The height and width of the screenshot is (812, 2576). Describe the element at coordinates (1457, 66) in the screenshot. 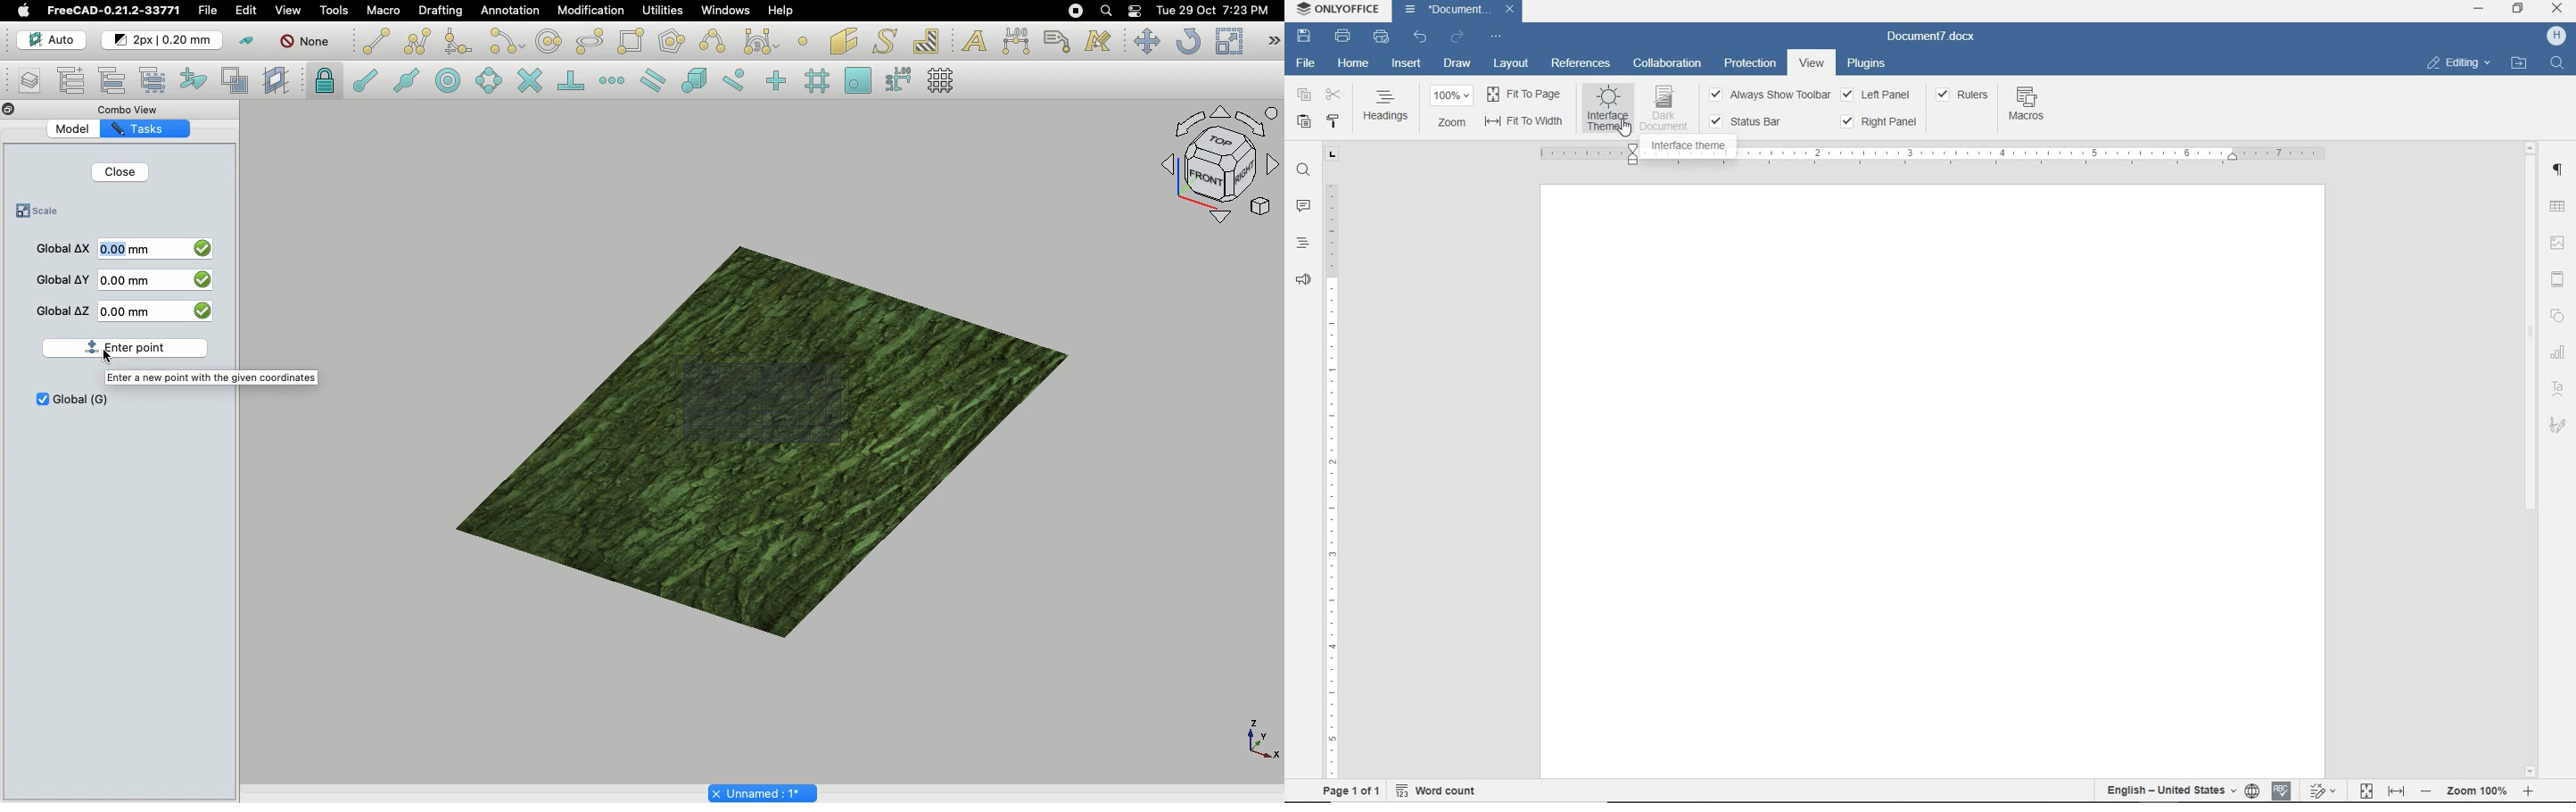

I see `DRAW` at that location.